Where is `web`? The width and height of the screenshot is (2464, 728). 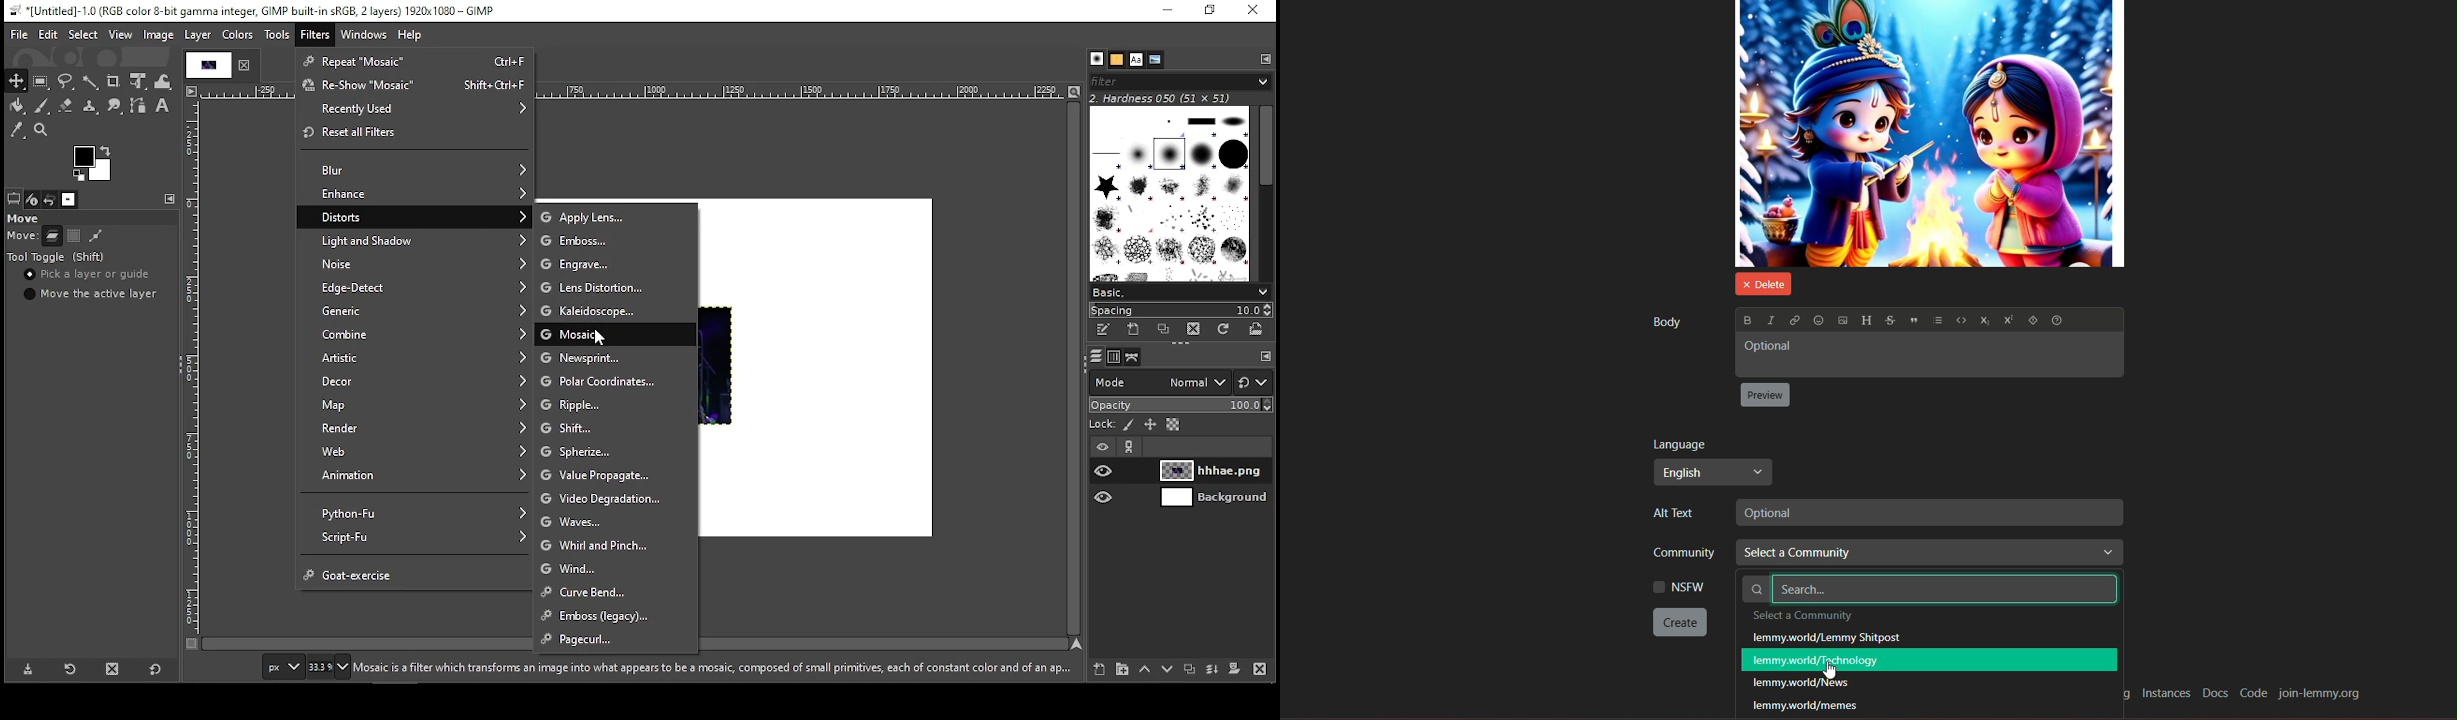
web is located at coordinates (417, 451).